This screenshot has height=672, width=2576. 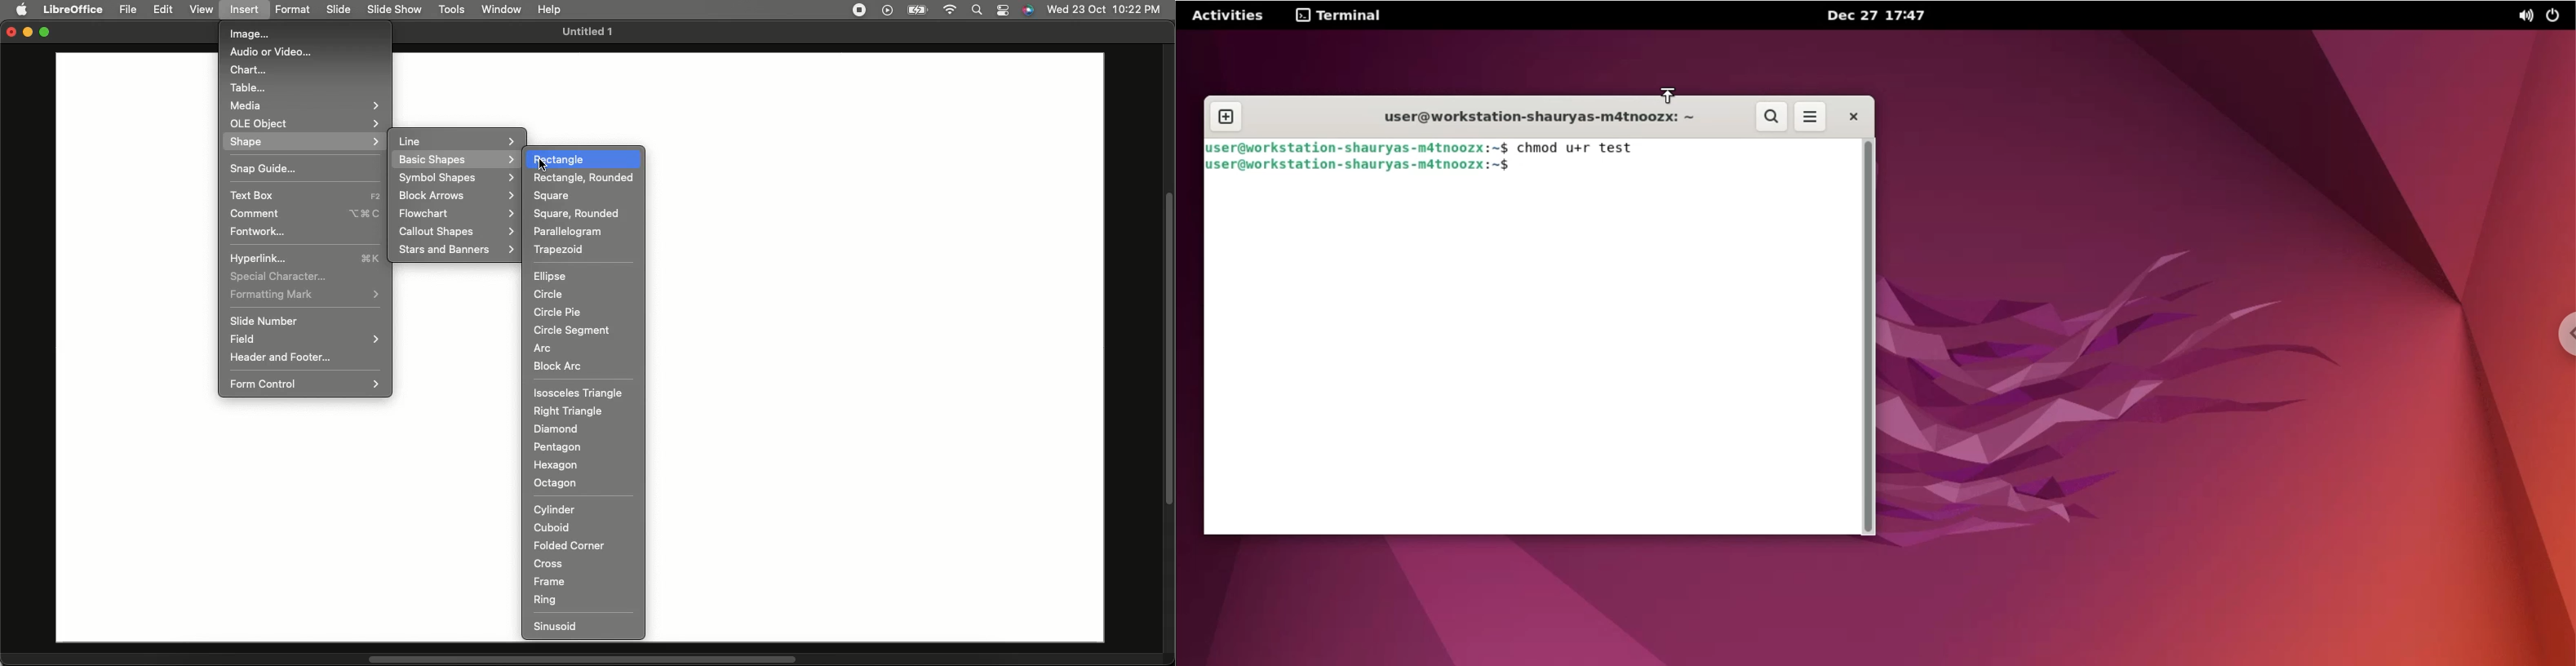 I want to click on Image, so click(x=248, y=35).